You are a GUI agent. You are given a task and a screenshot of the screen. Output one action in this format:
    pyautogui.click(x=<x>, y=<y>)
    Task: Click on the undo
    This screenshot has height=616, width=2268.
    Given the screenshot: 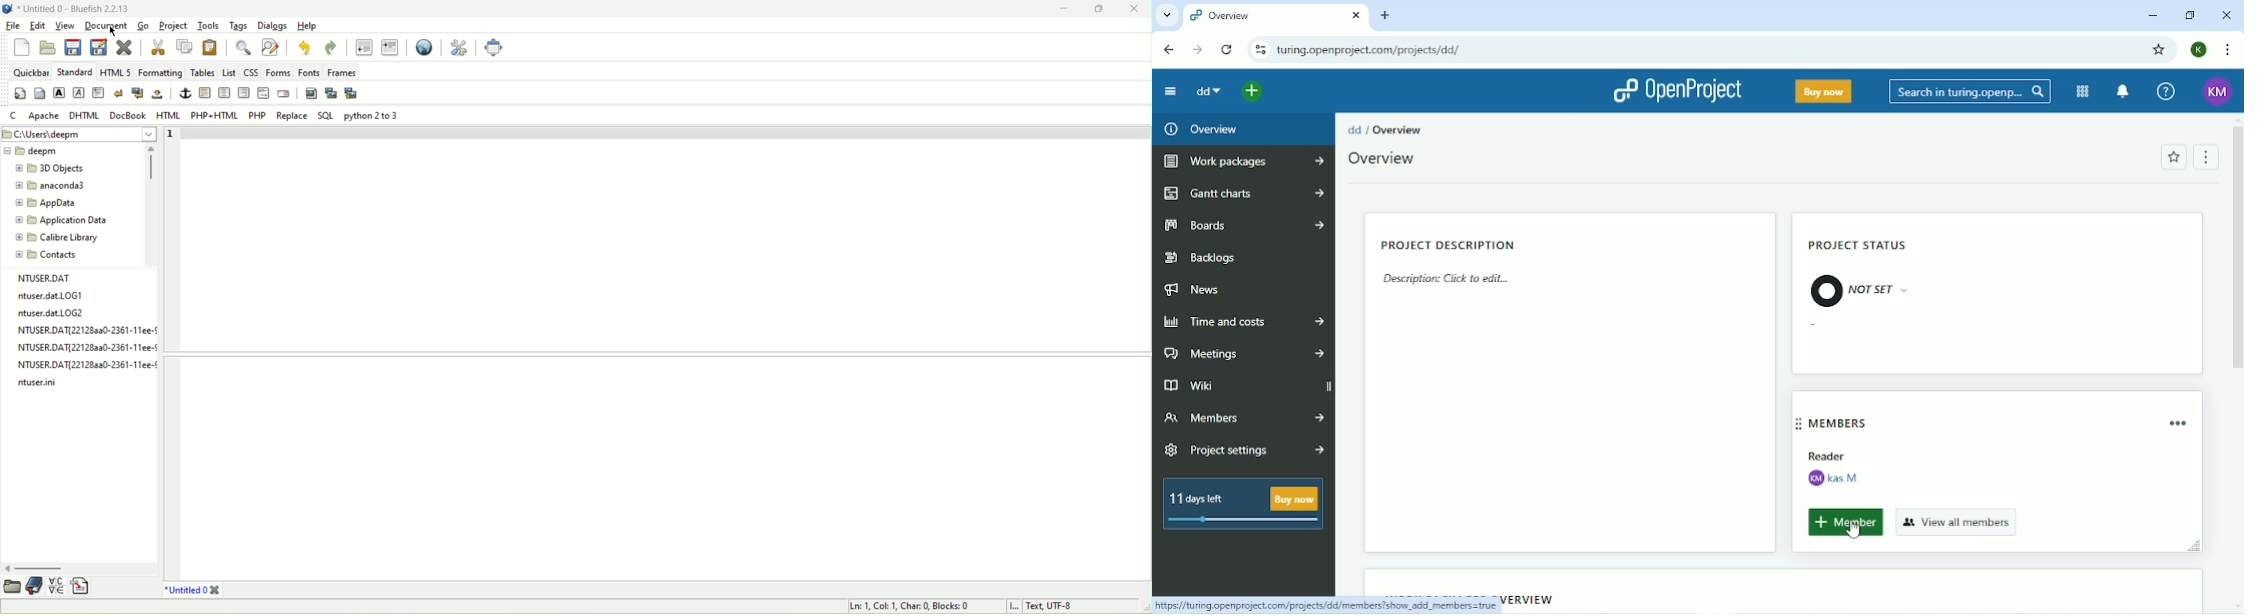 What is the action you would take?
    pyautogui.click(x=303, y=48)
    